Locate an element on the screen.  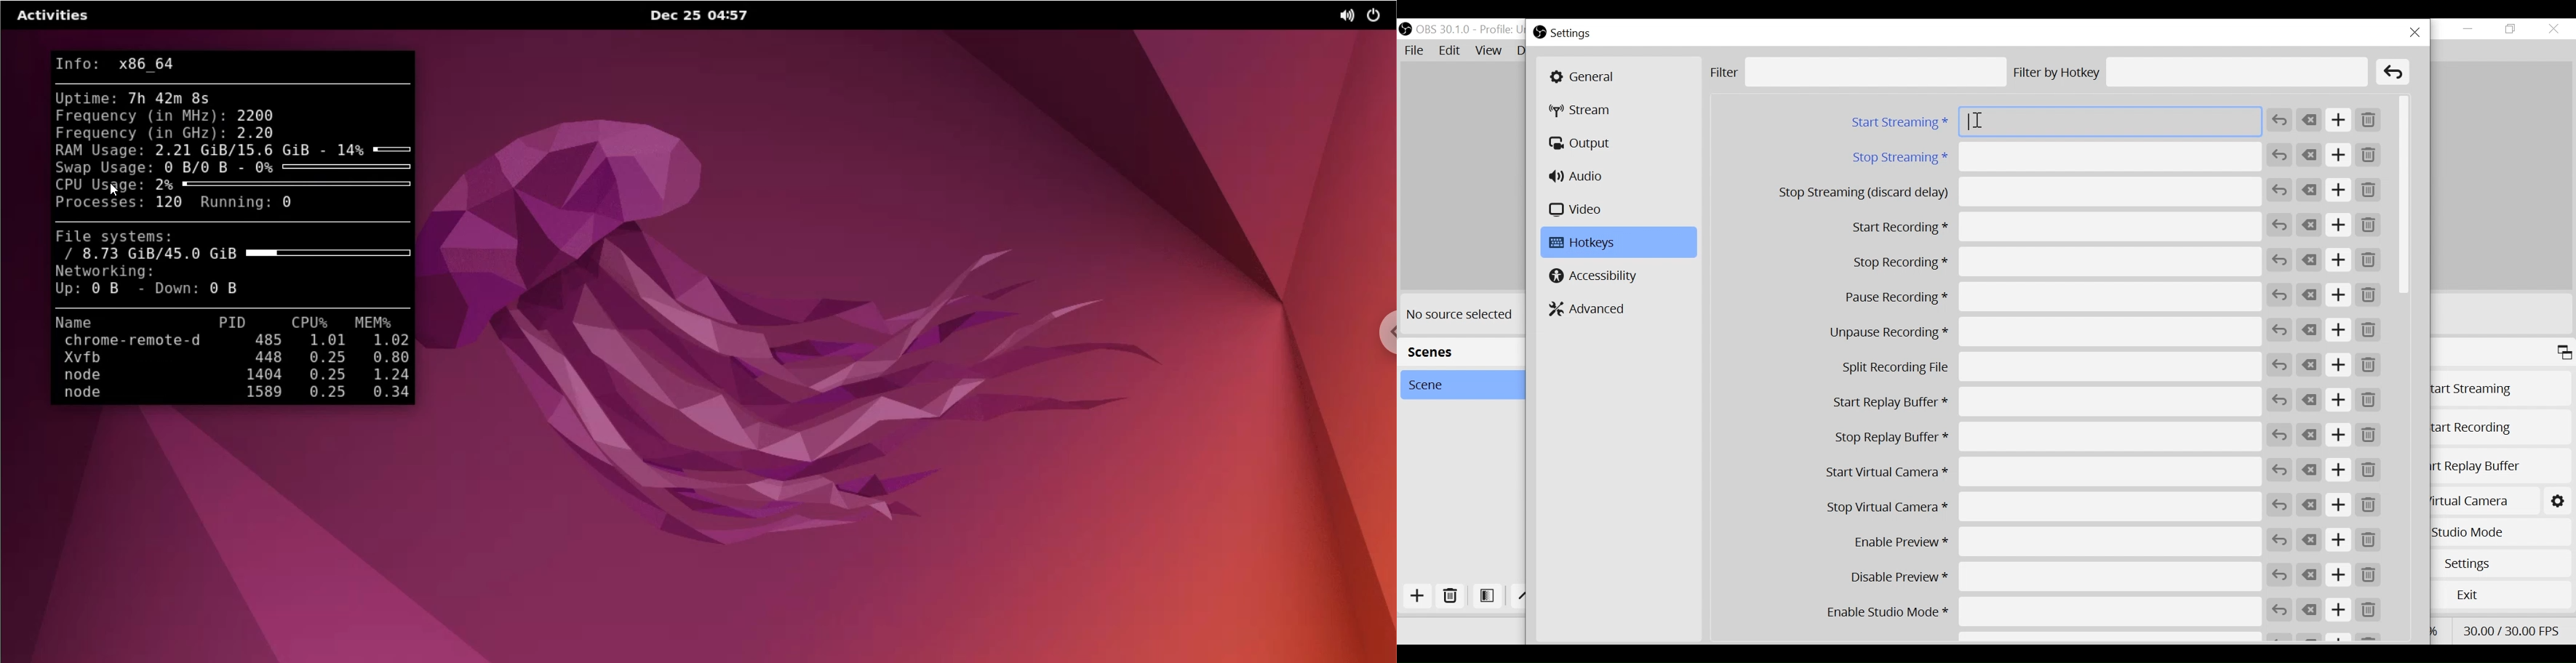
Add is located at coordinates (2340, 541).